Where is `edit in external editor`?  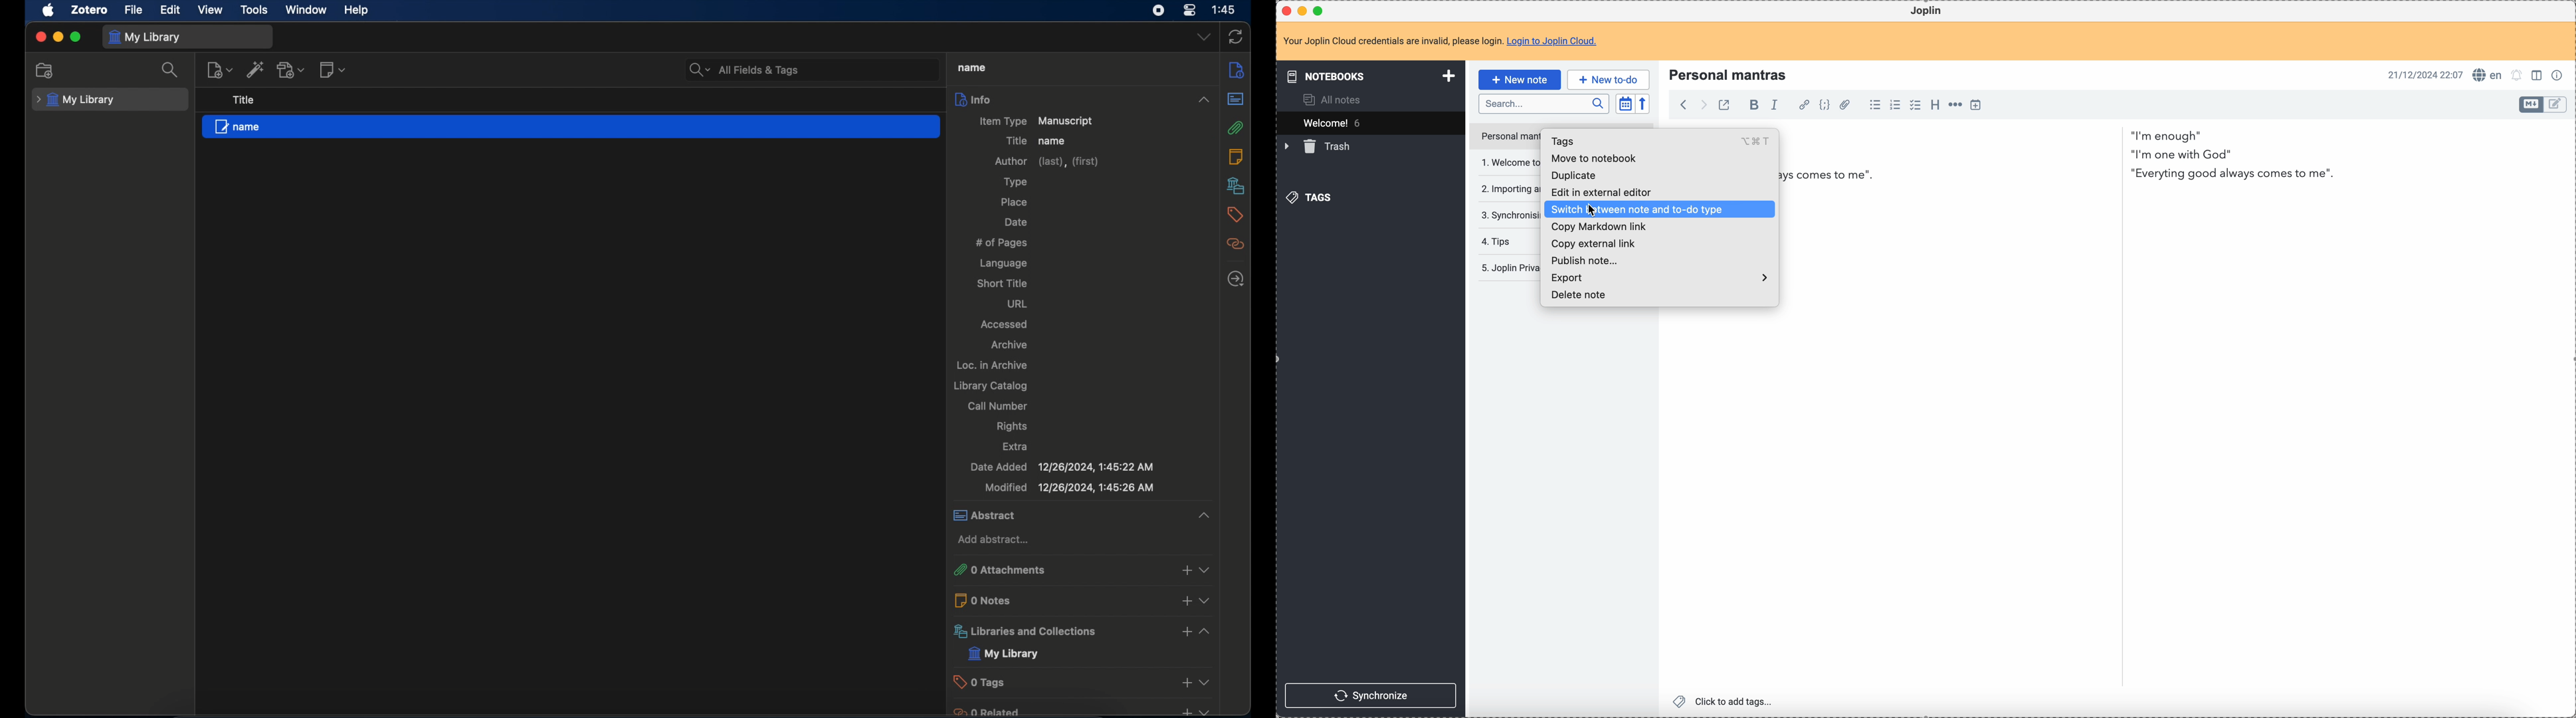 edit in external editor is located at coordinates (1600, 192).